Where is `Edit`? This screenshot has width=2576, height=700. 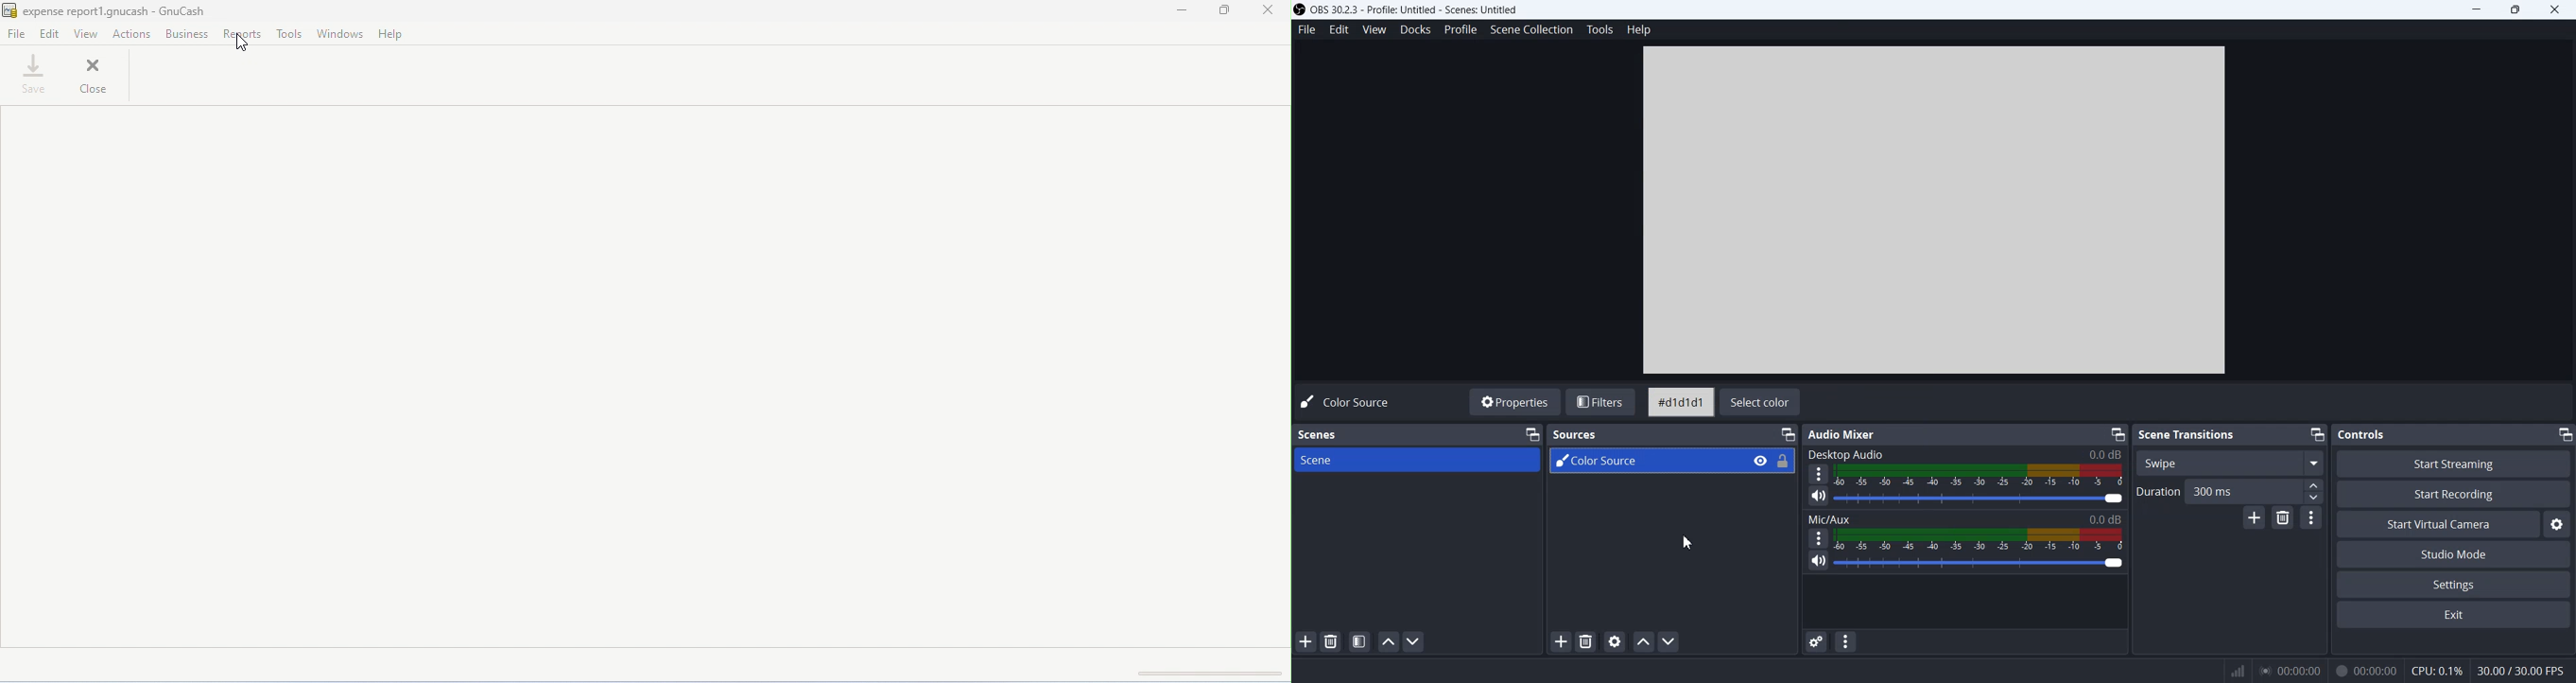
Edit is located at coordinates (1339, 29).